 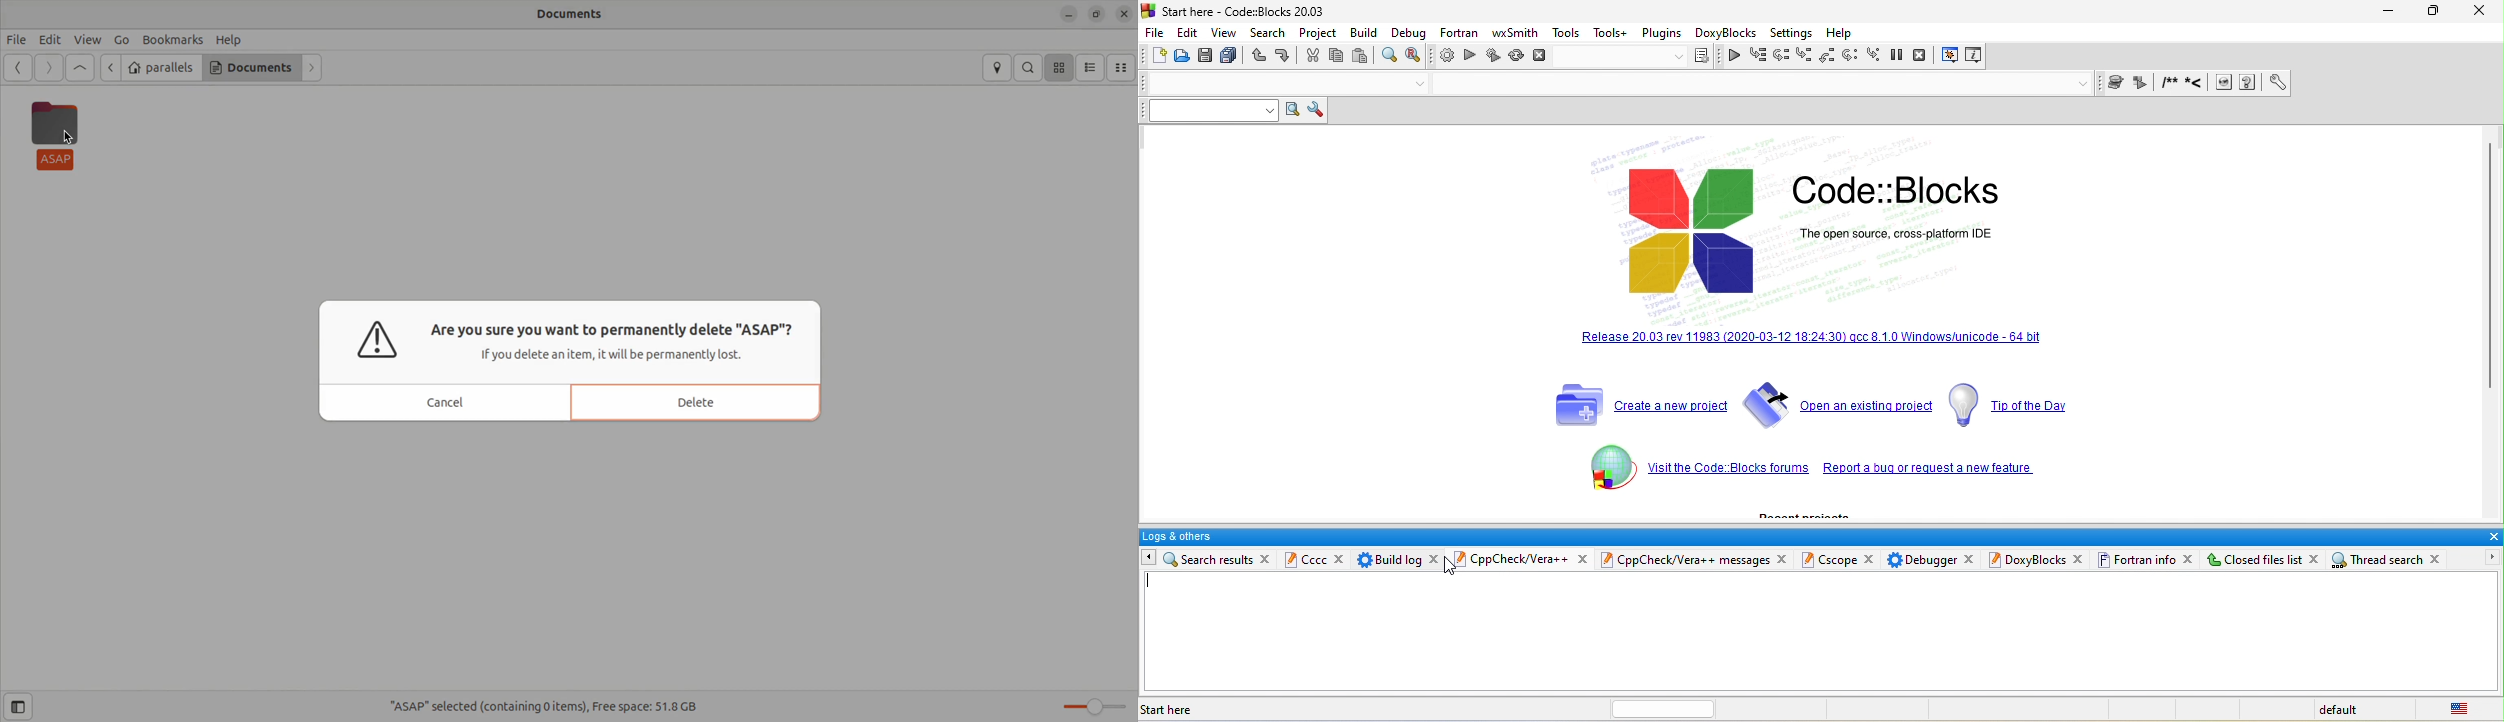 I want to click on various info, so click(x=1973, y=56).